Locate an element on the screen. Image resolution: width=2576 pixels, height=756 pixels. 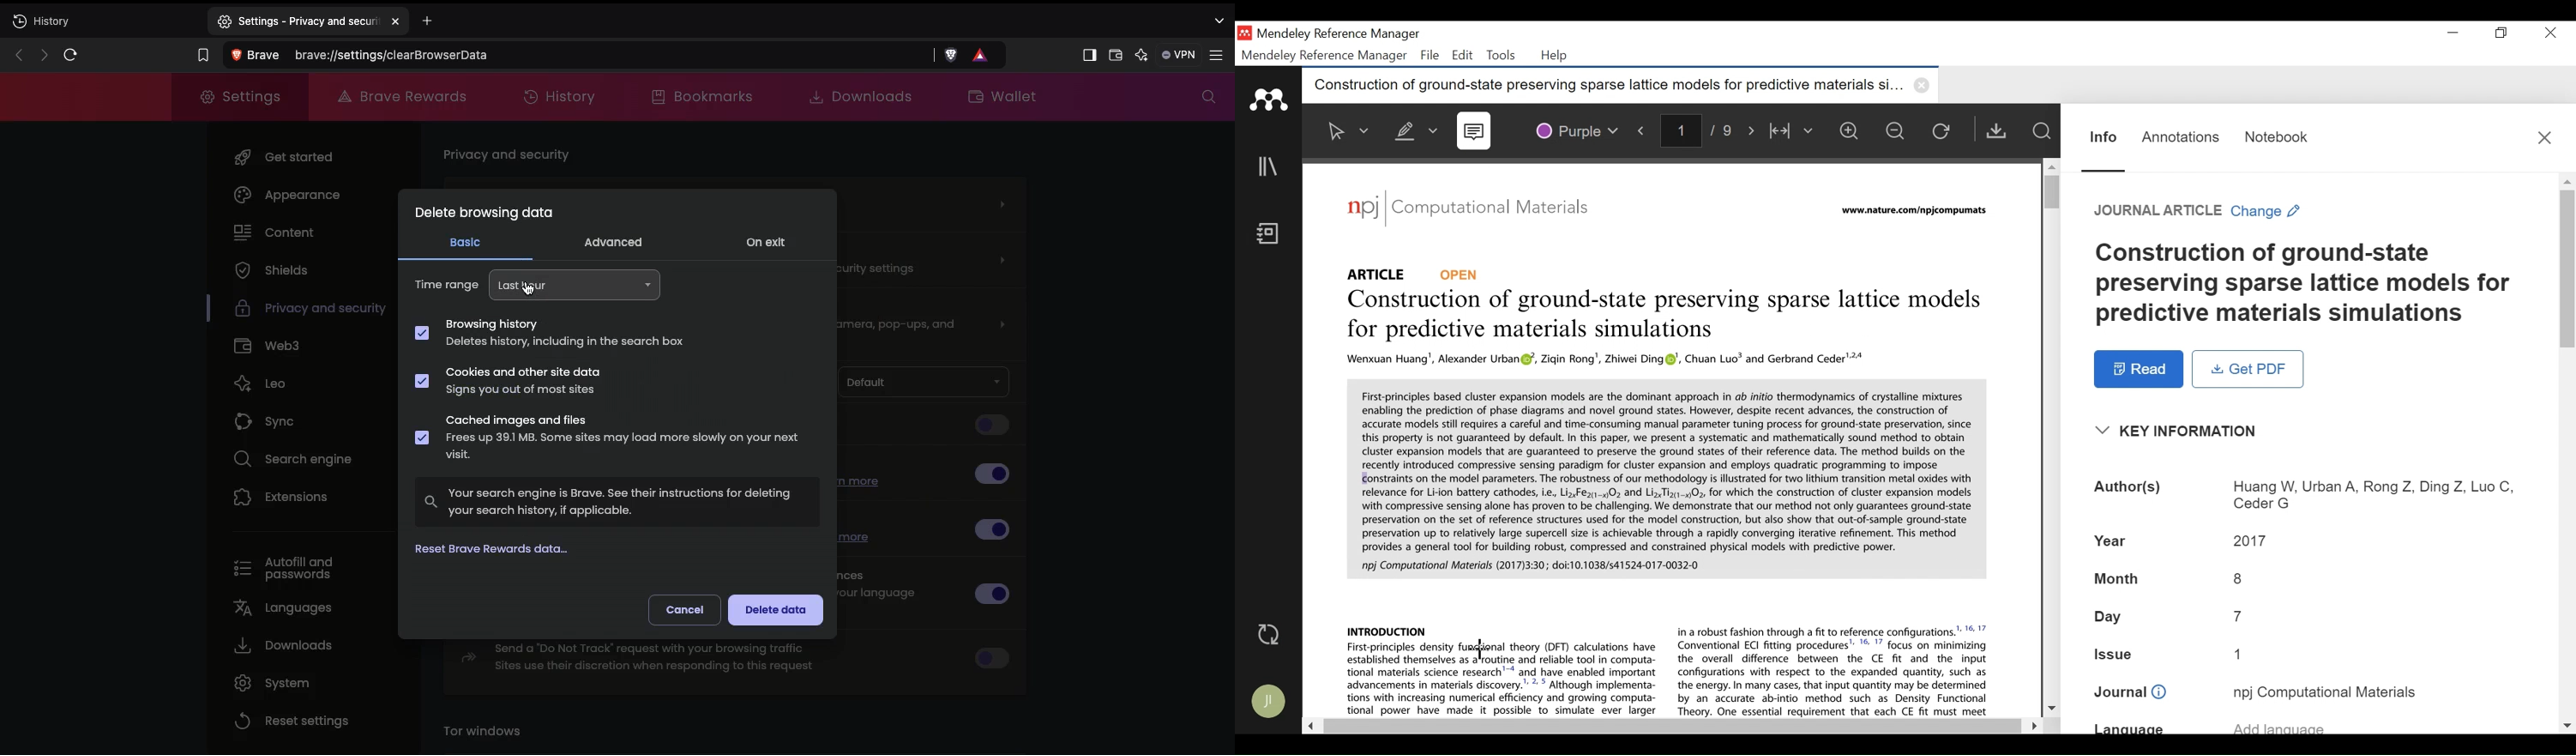
Change Reference type is located at coordinates (2200, 212).